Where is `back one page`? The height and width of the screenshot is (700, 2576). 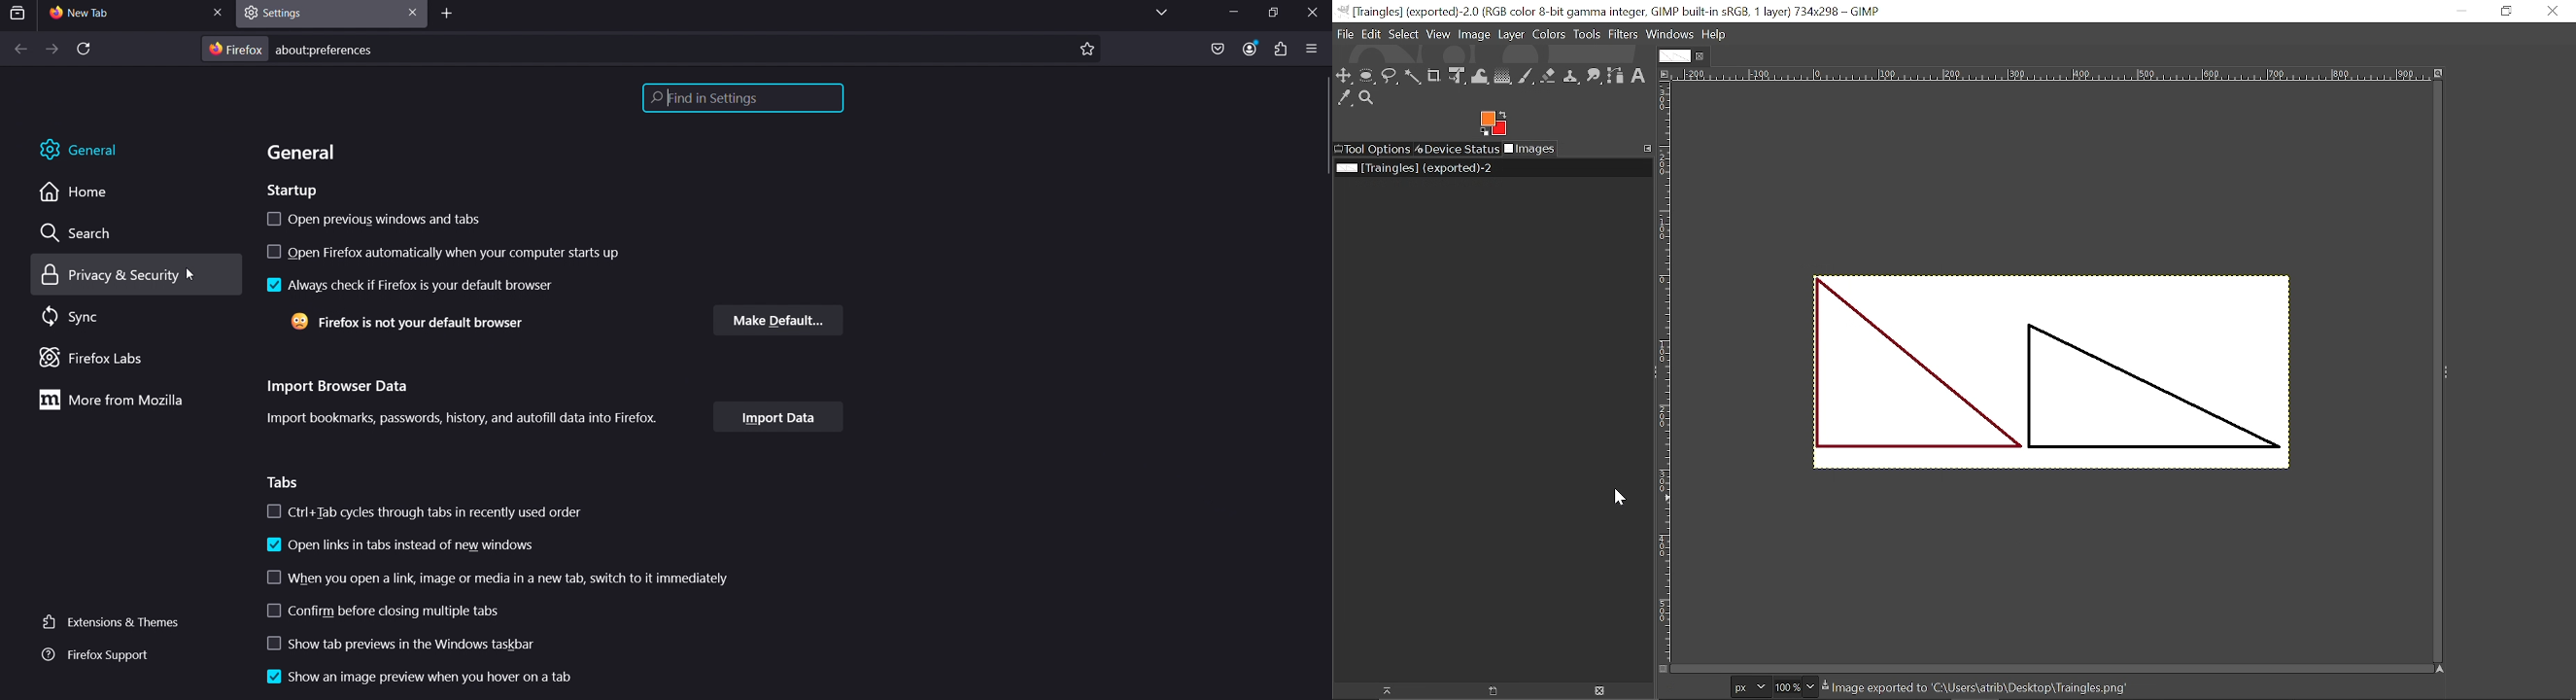 back one page is located at coordinates (20, 50).